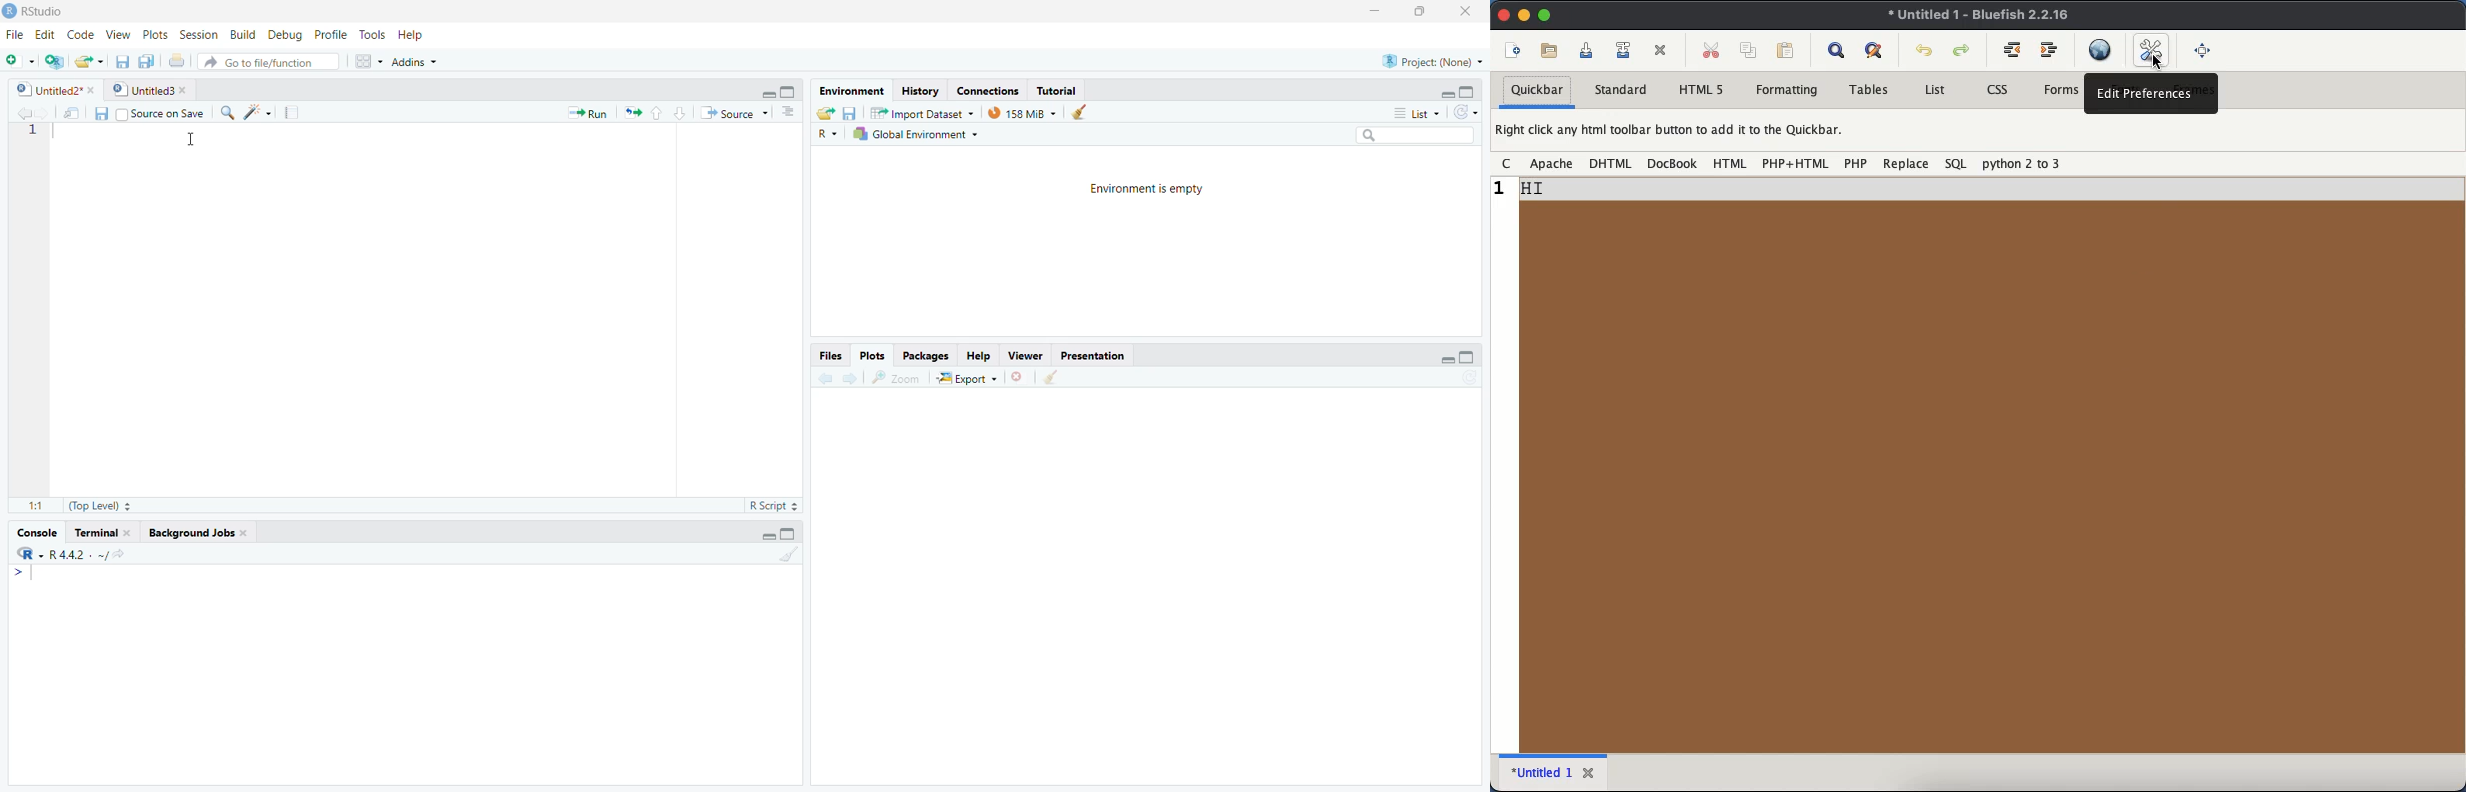  What do you see at coordinates (1023, 113) in the screenshot?
I see `» 158 MiB ` at bounding box center [1023, 113].